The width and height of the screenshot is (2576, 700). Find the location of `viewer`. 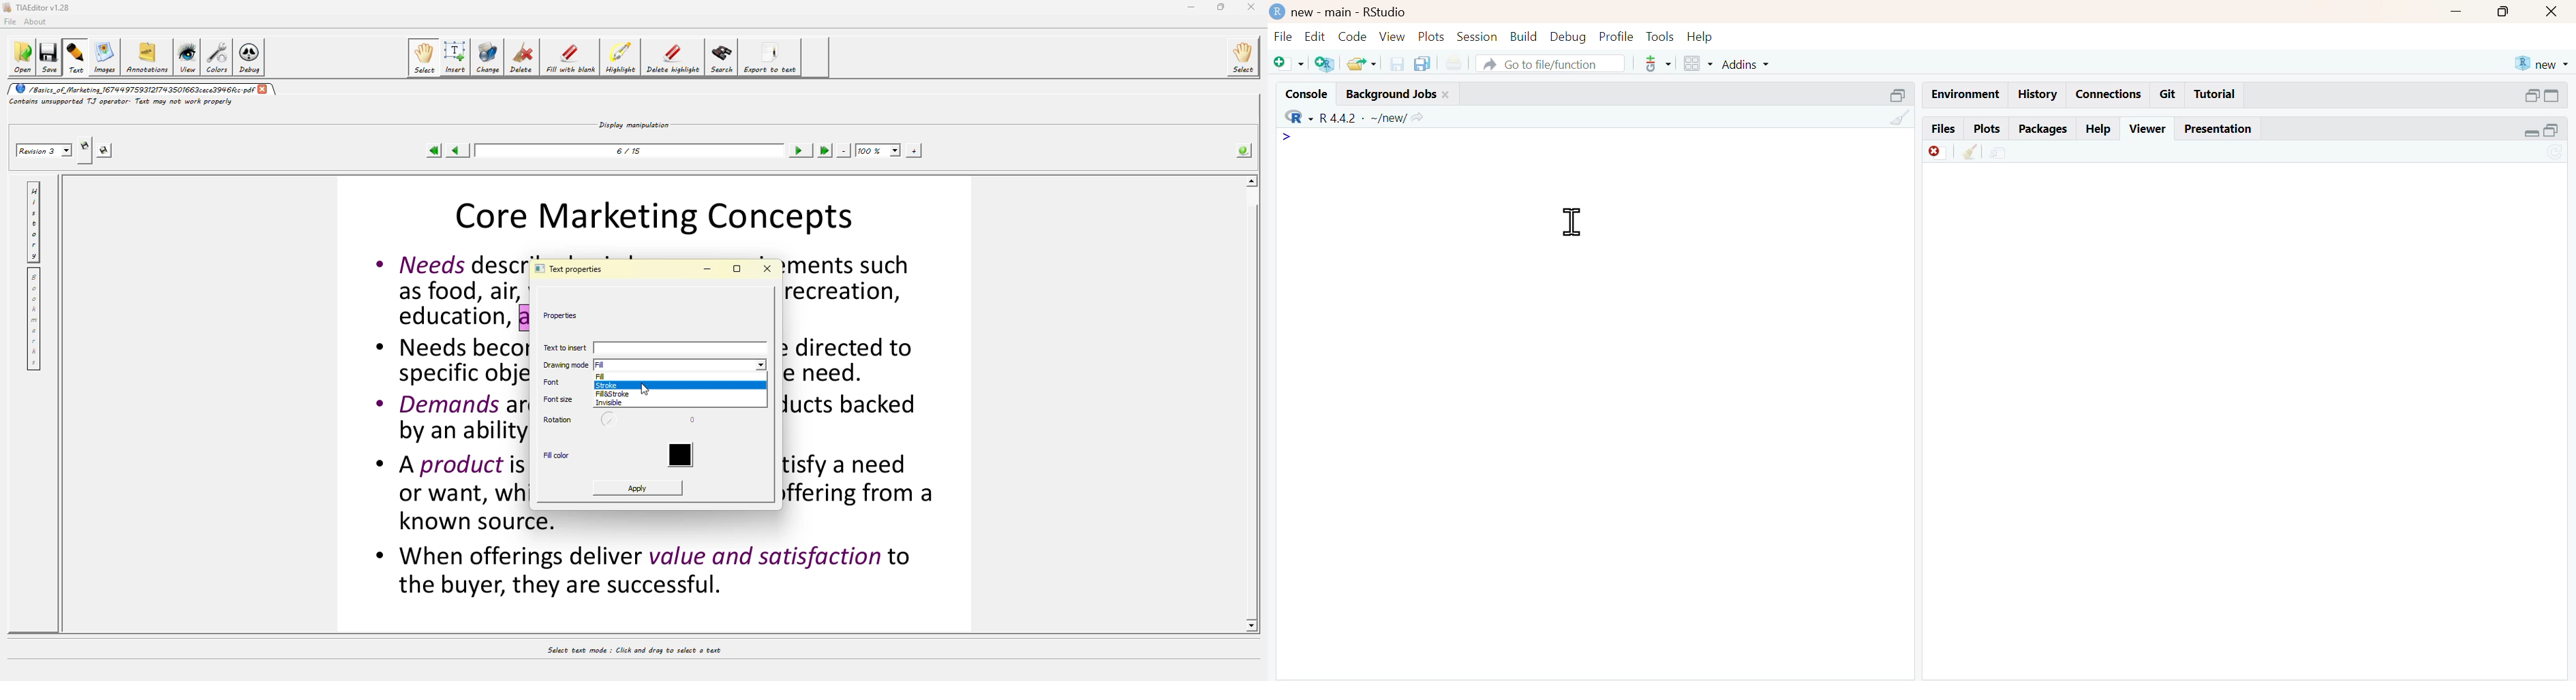

viewer is located at coordinates (2148, 129).